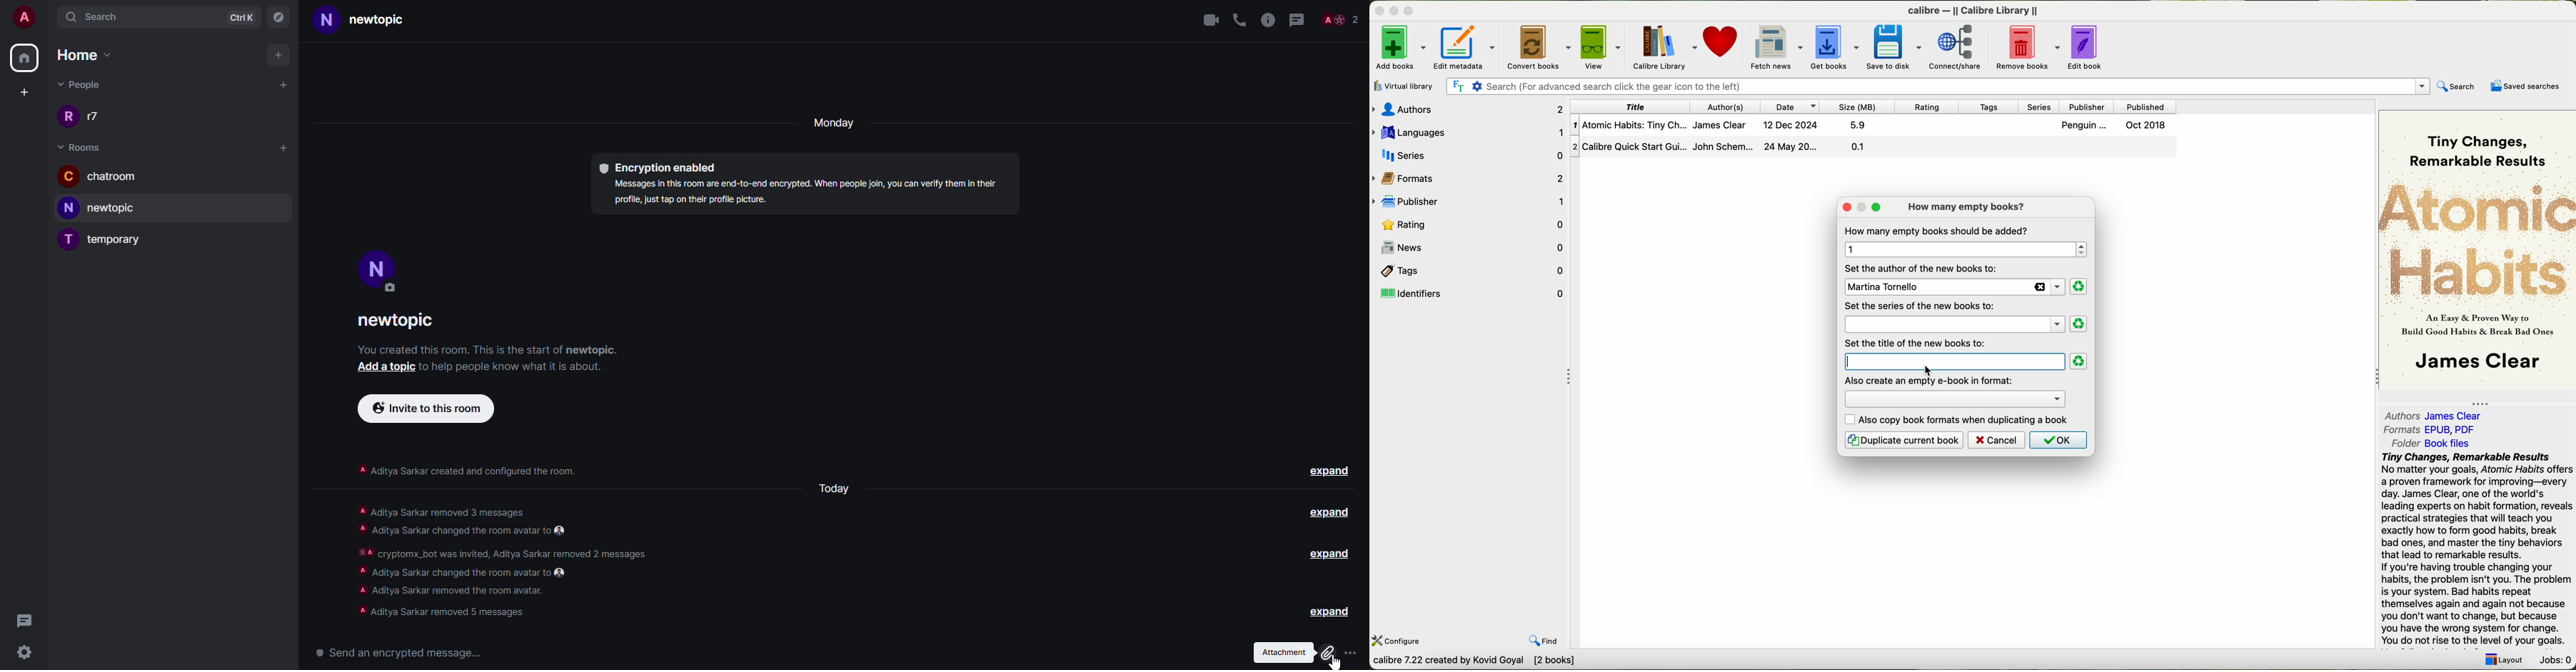  I want to click on authors, so click(2438, 415).